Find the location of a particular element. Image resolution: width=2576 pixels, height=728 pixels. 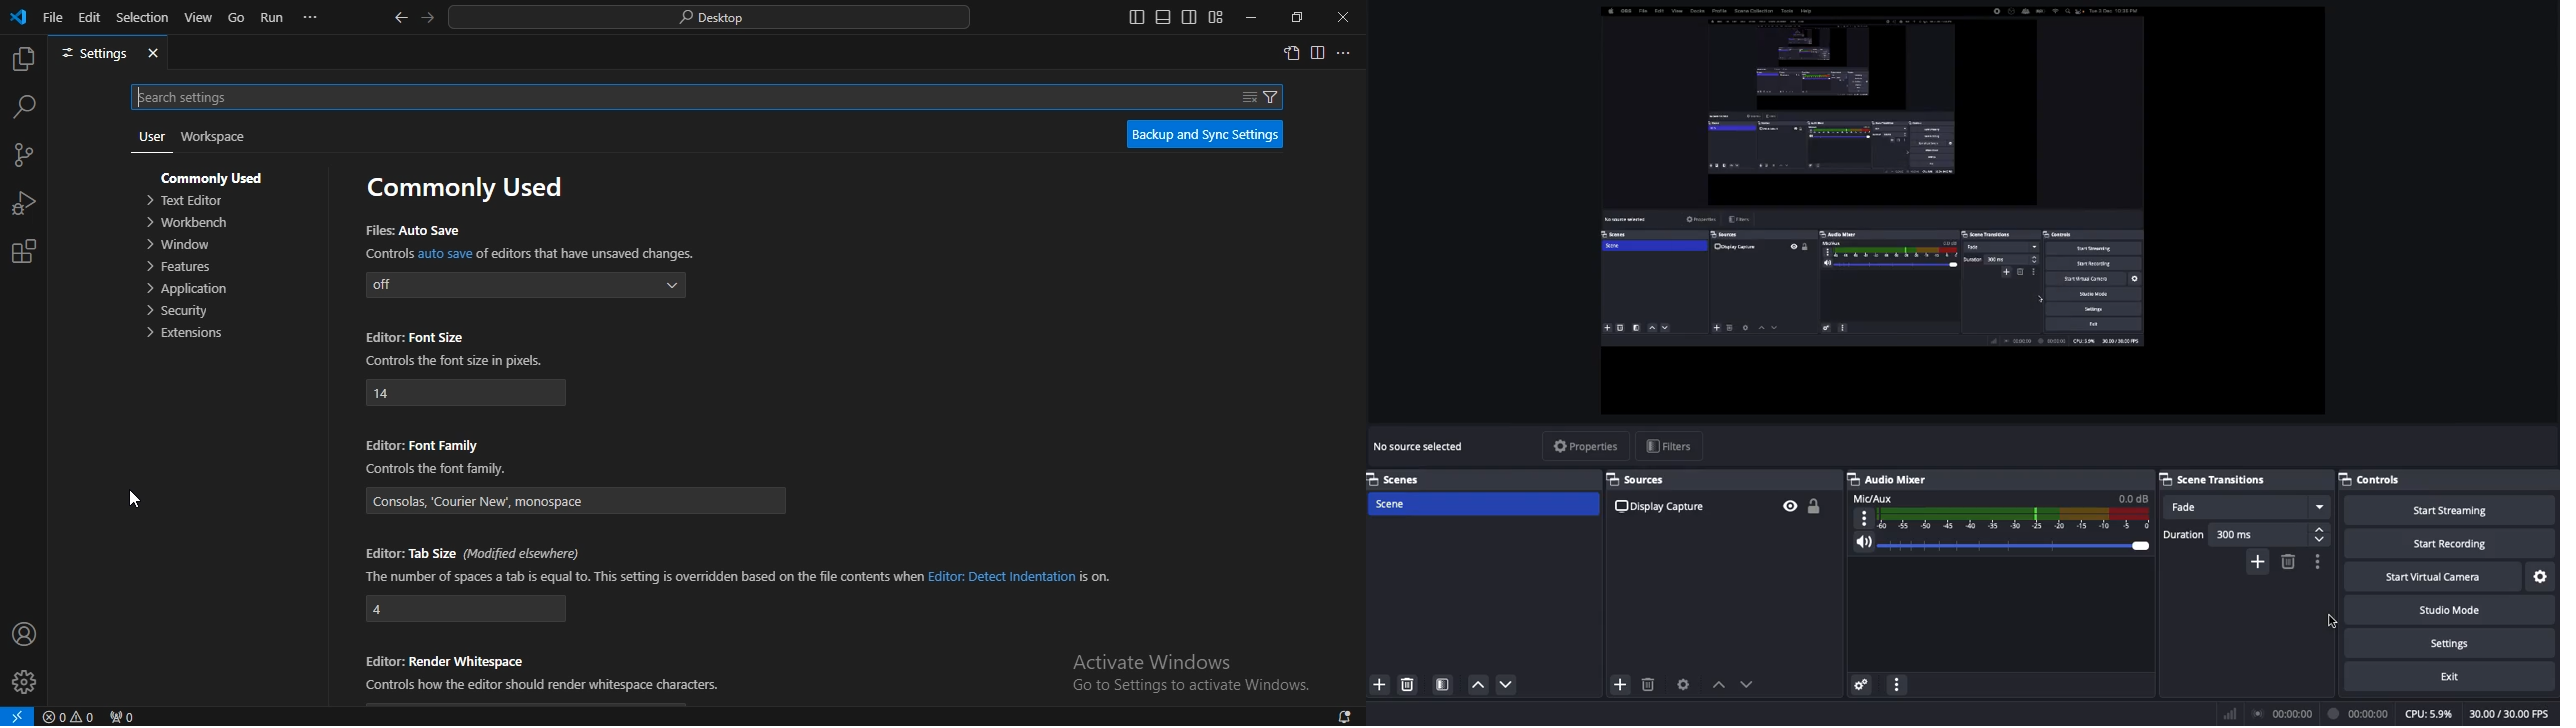

editor : tab size is located at coordinates (469, 554).